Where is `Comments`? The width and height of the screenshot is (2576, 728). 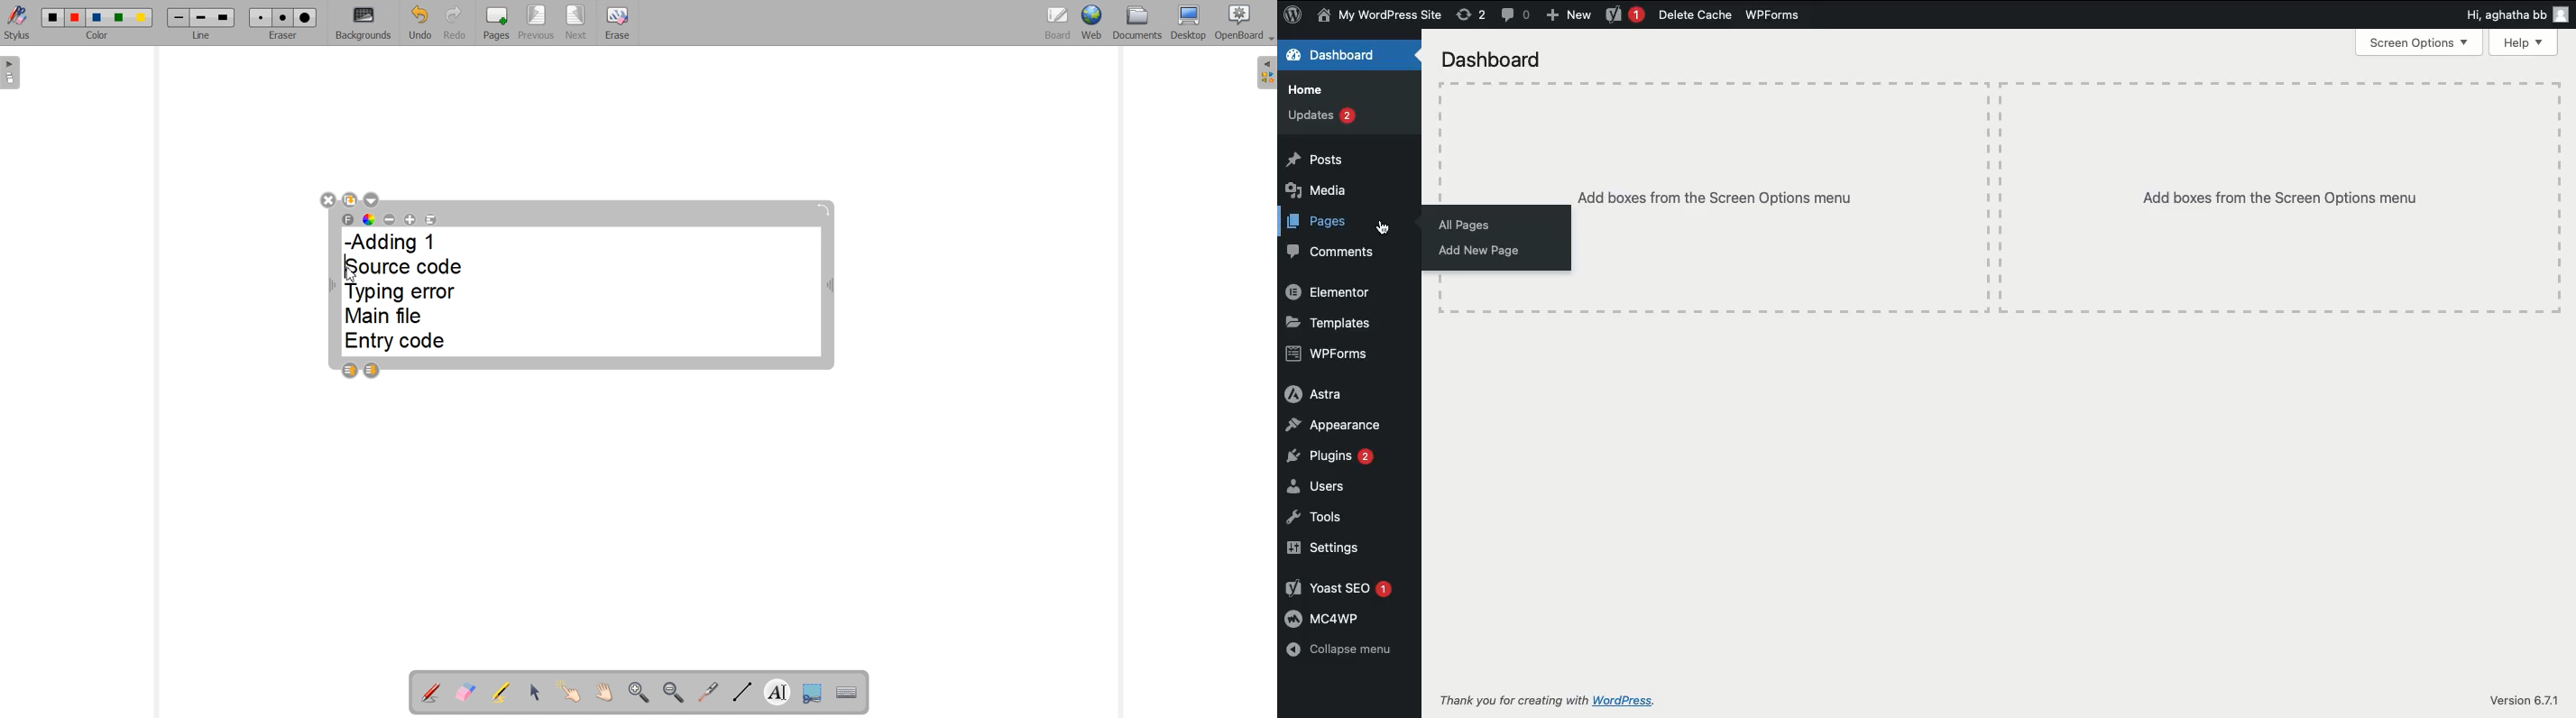 Comments is located at coordinates (1515, 15).